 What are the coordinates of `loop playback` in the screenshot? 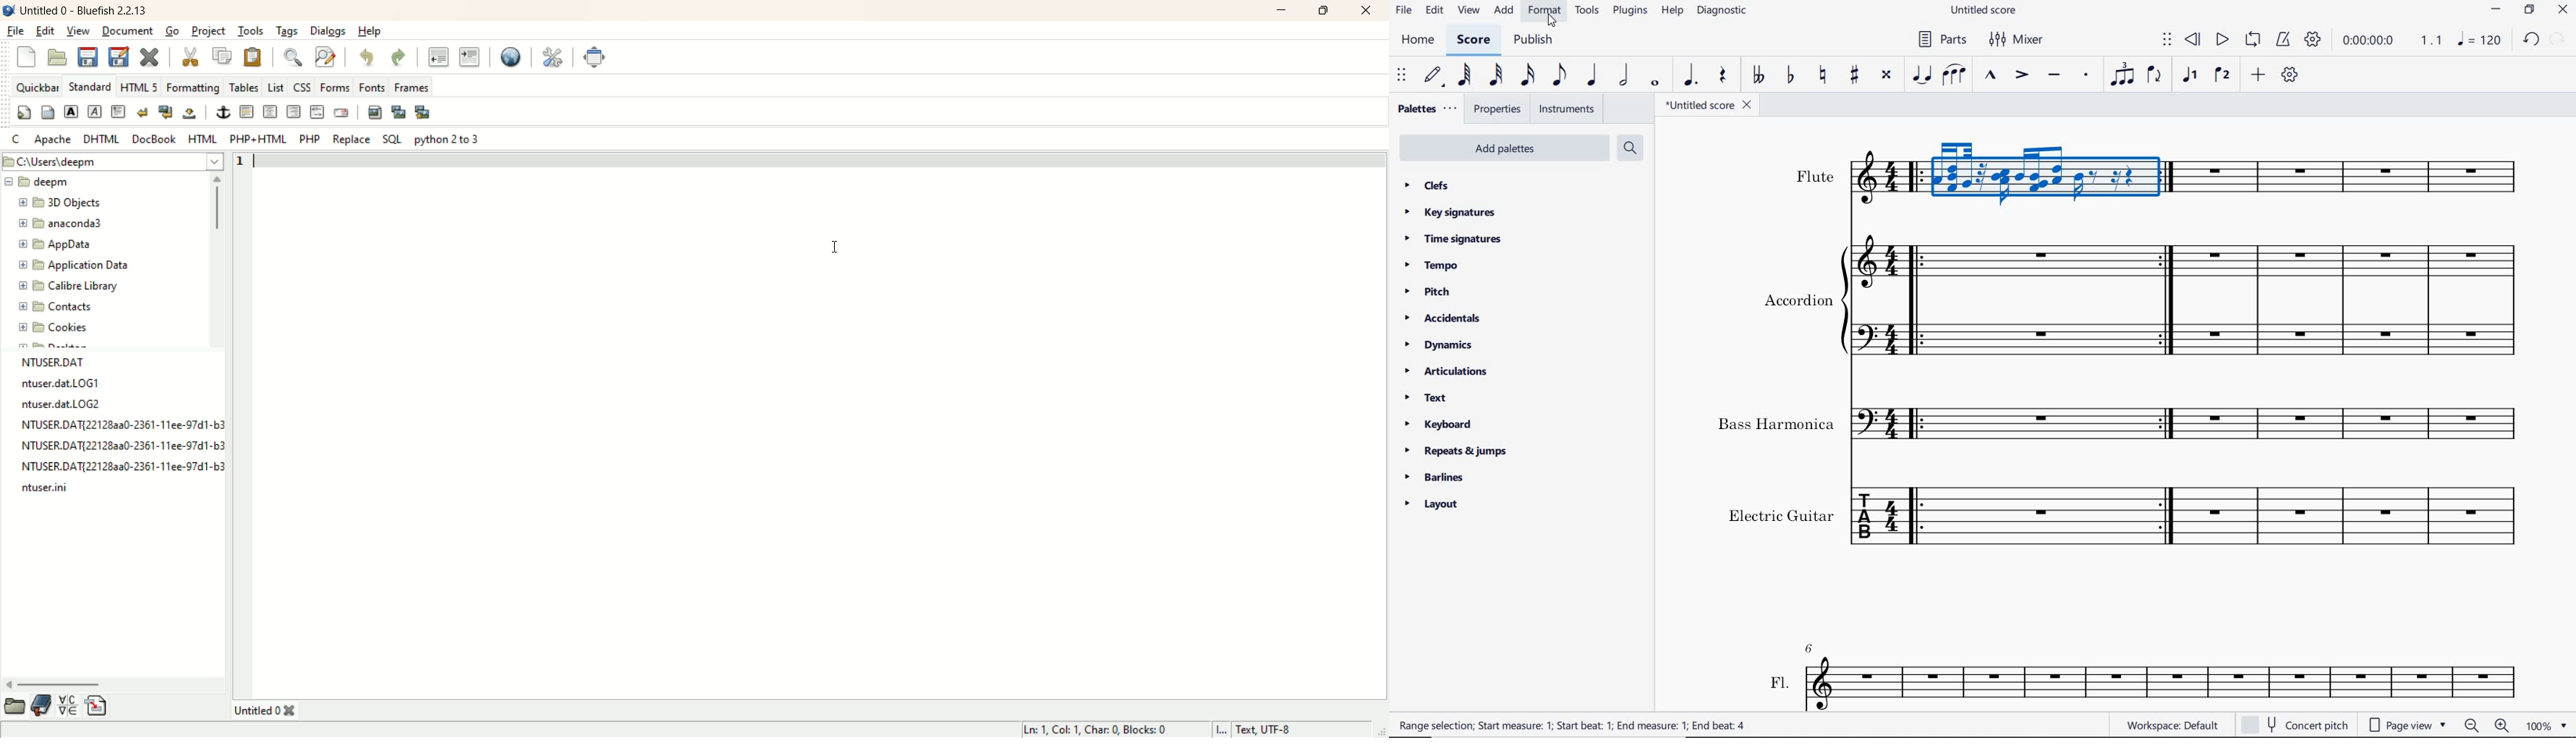 It's located at (2252, 40).